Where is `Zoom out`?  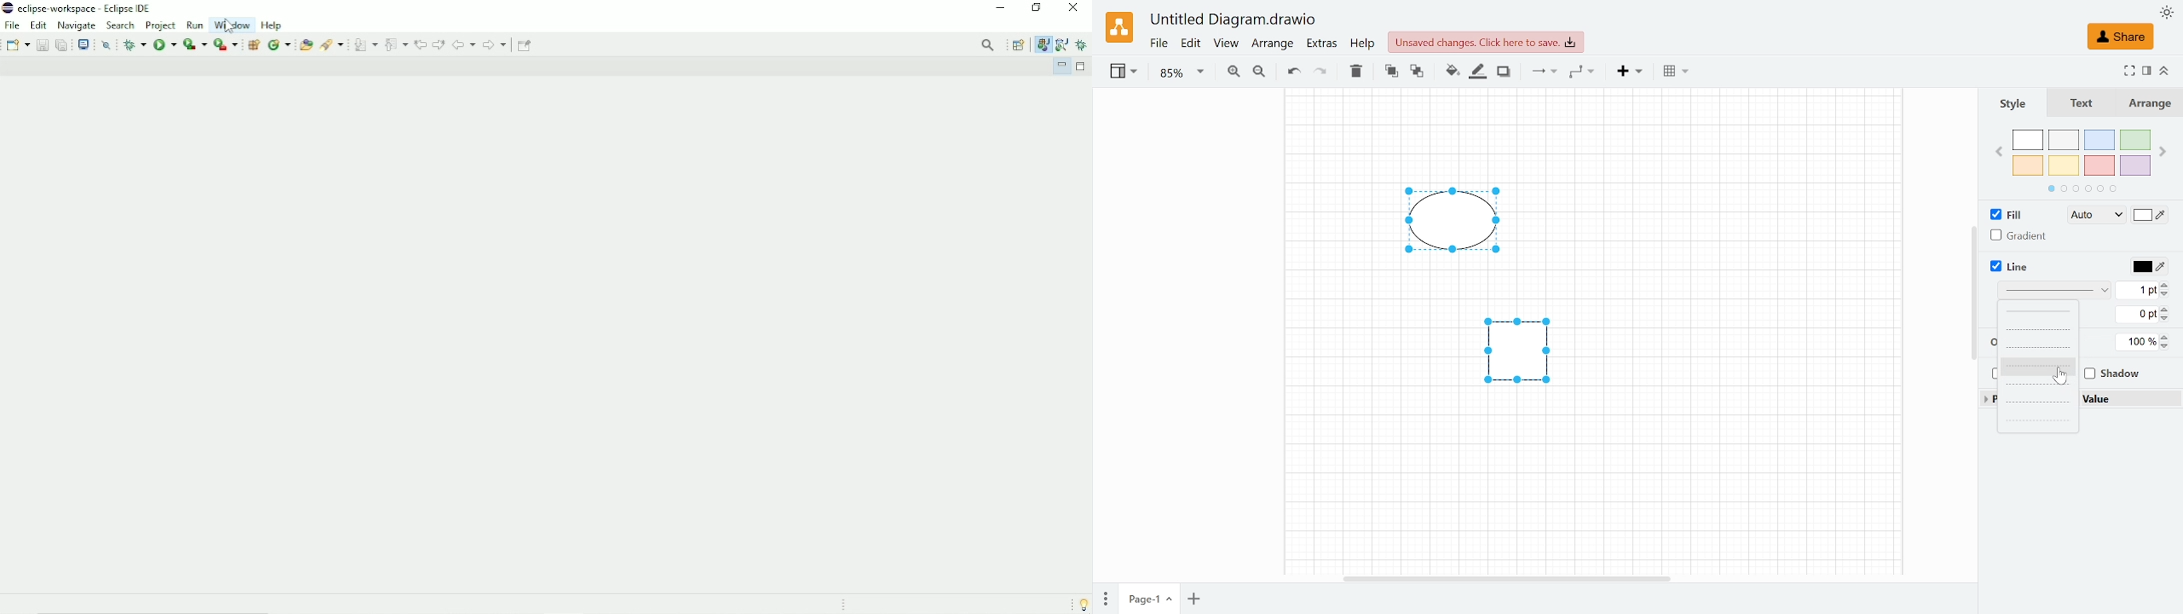
Zoom out is located at coordinates (1259, 72).